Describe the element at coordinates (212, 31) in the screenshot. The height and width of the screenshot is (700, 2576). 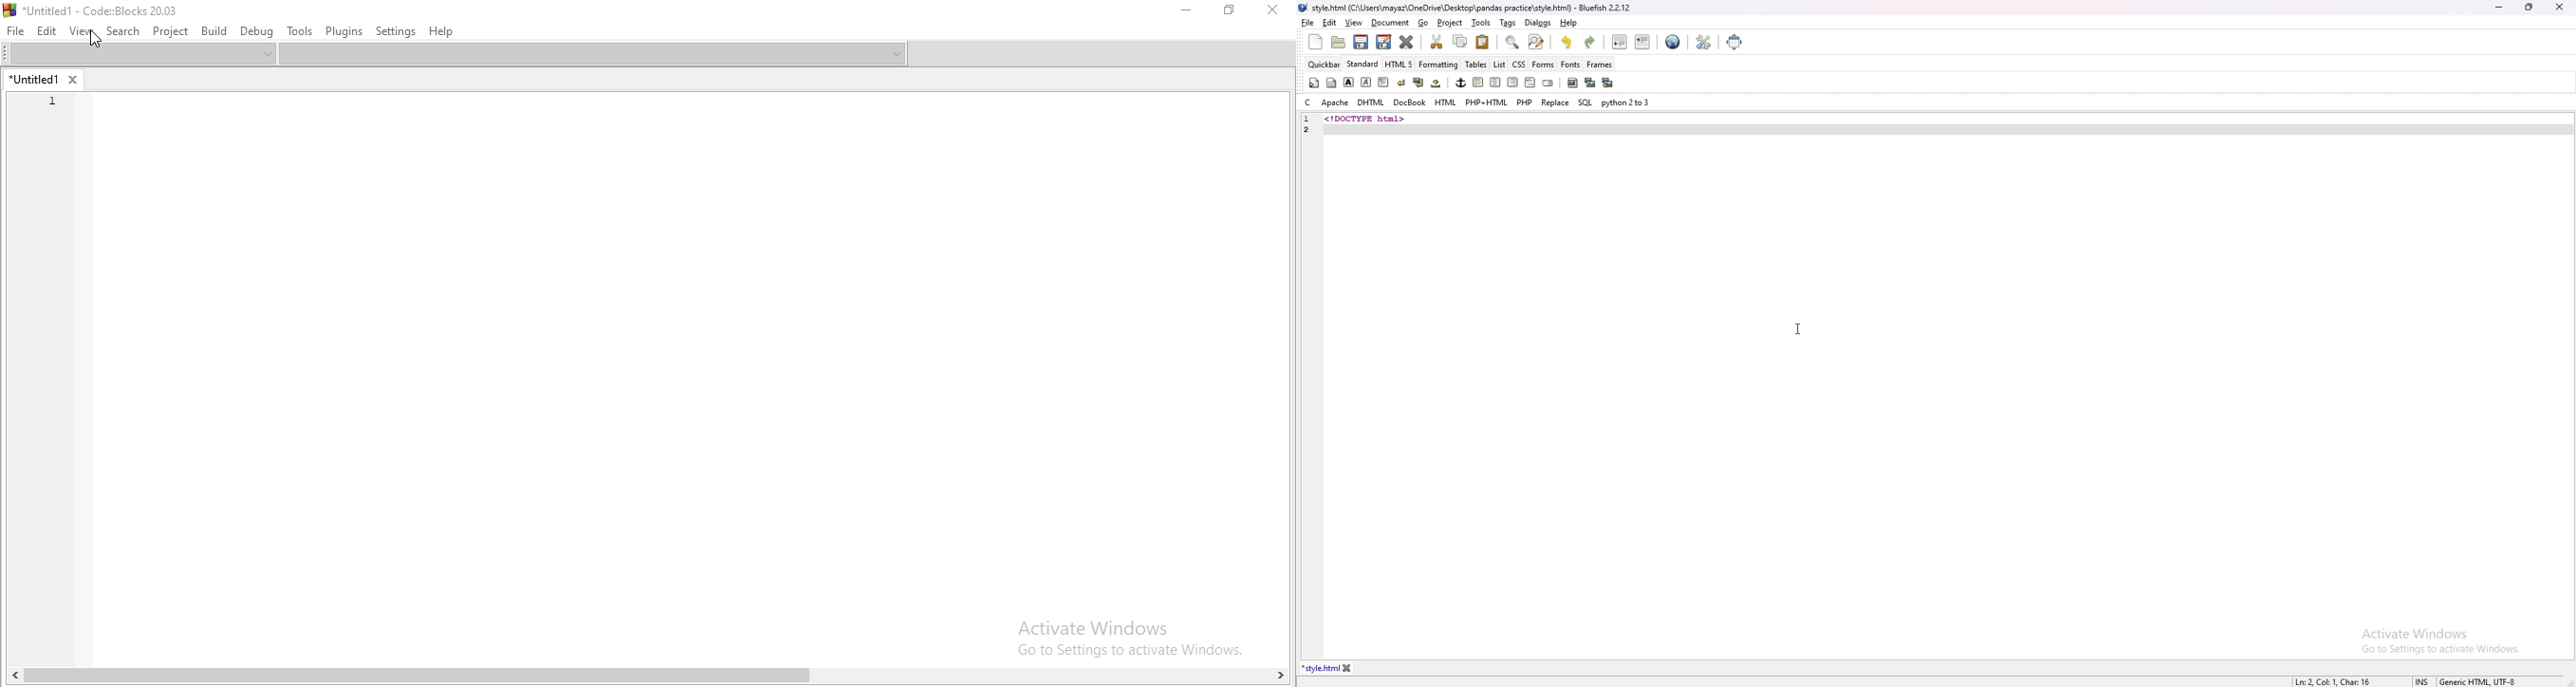
I see `Build ` at that location.